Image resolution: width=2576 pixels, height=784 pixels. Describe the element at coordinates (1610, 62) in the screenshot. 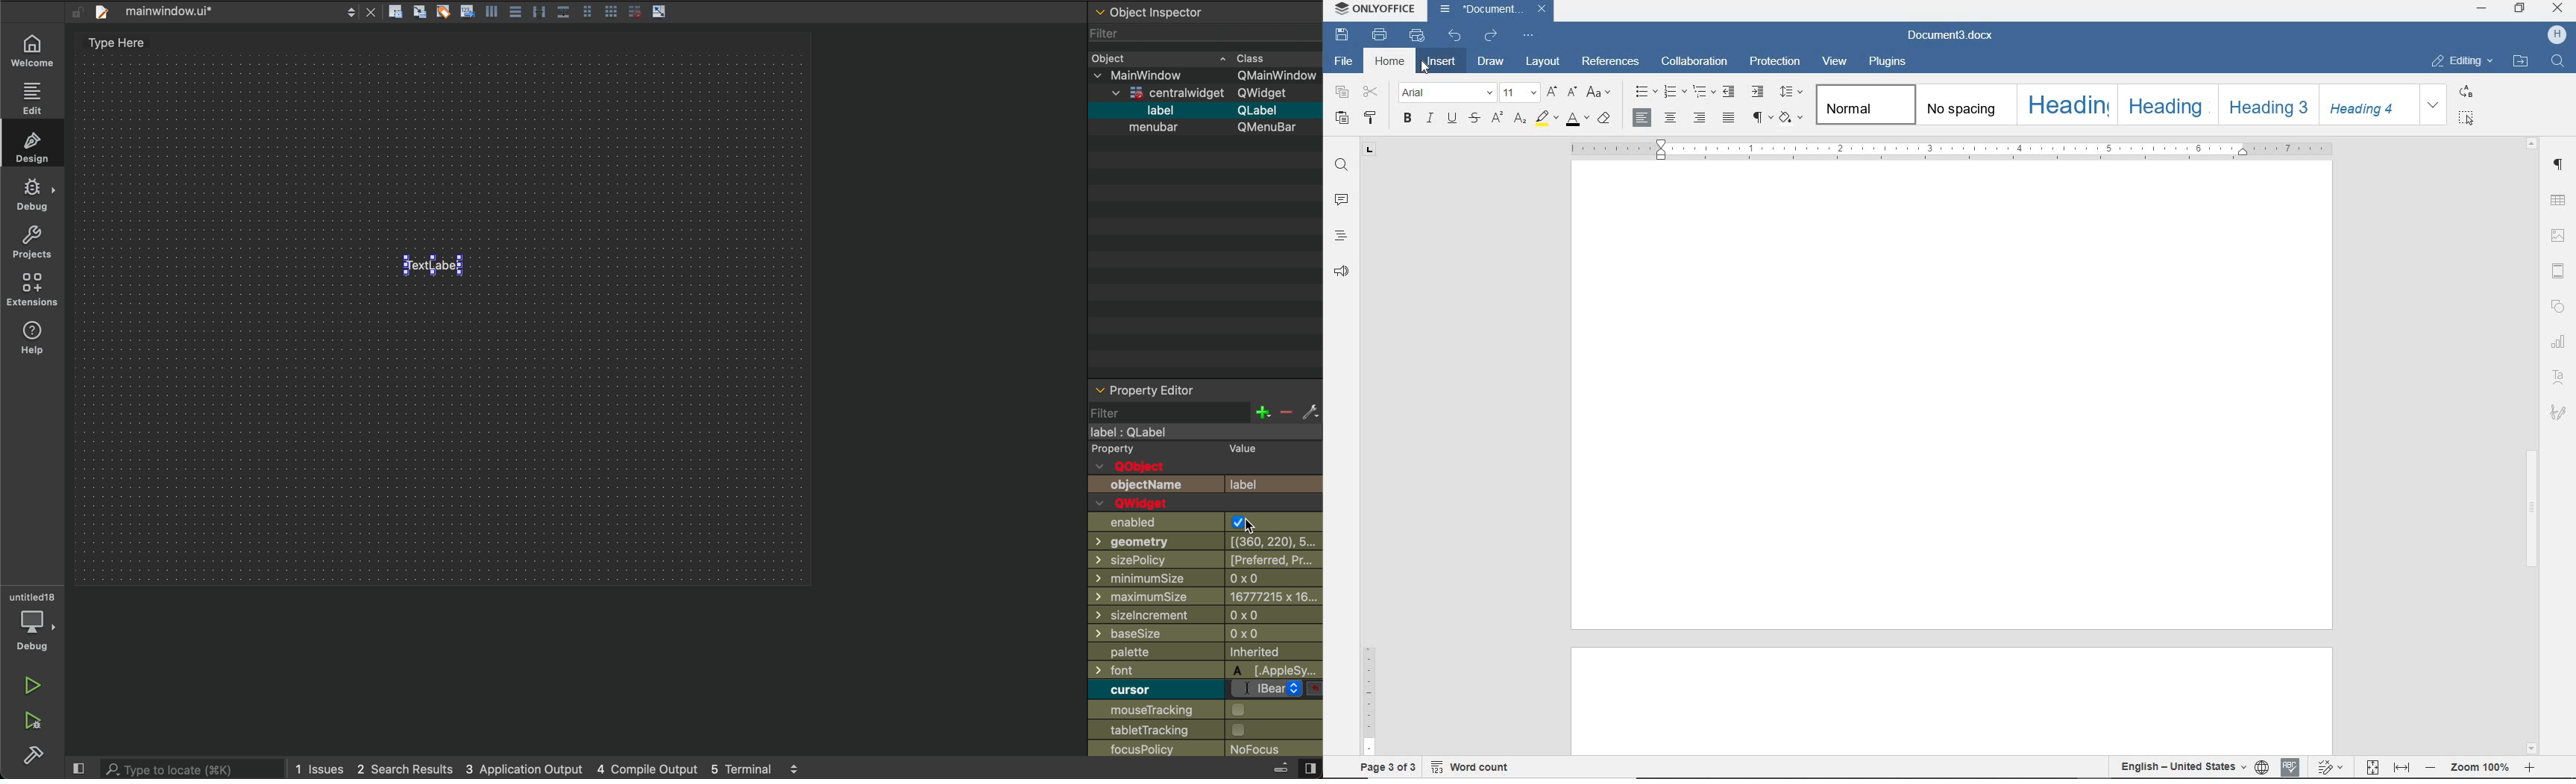

I see `REFERENCES` at that location.